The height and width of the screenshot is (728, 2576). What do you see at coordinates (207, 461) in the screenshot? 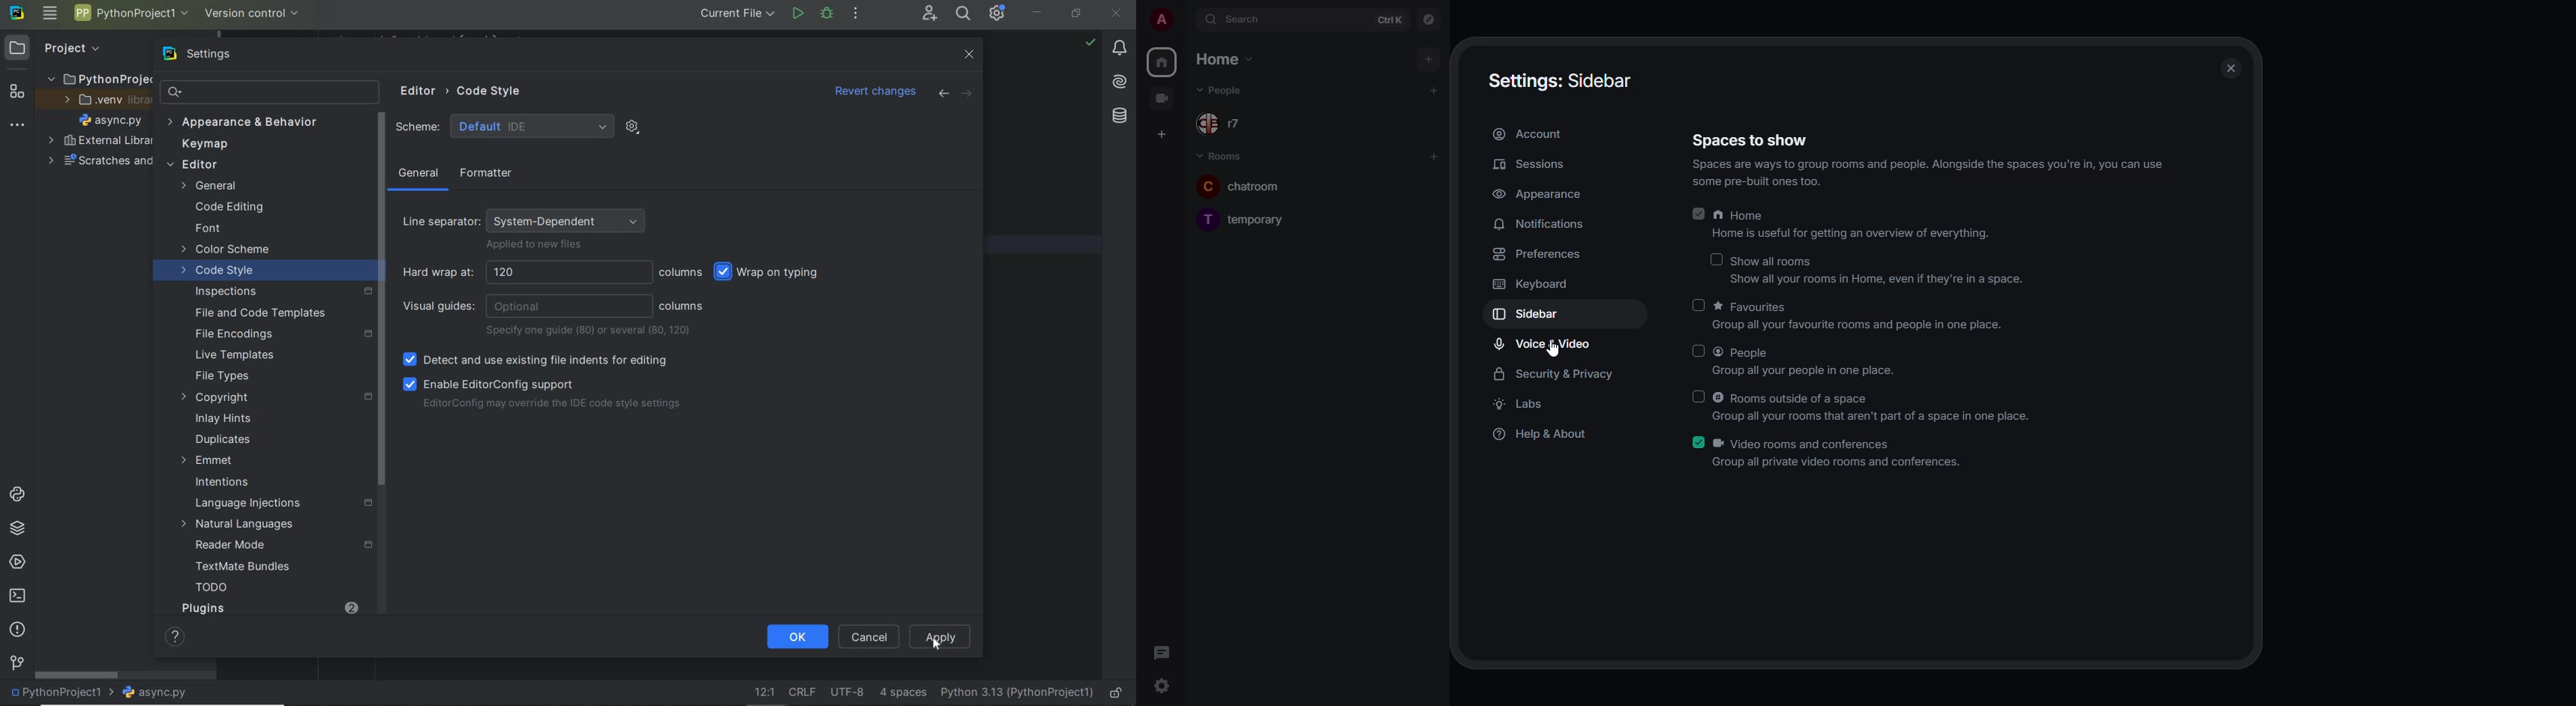
I see `Emmet` at bounding box center [207, 461].